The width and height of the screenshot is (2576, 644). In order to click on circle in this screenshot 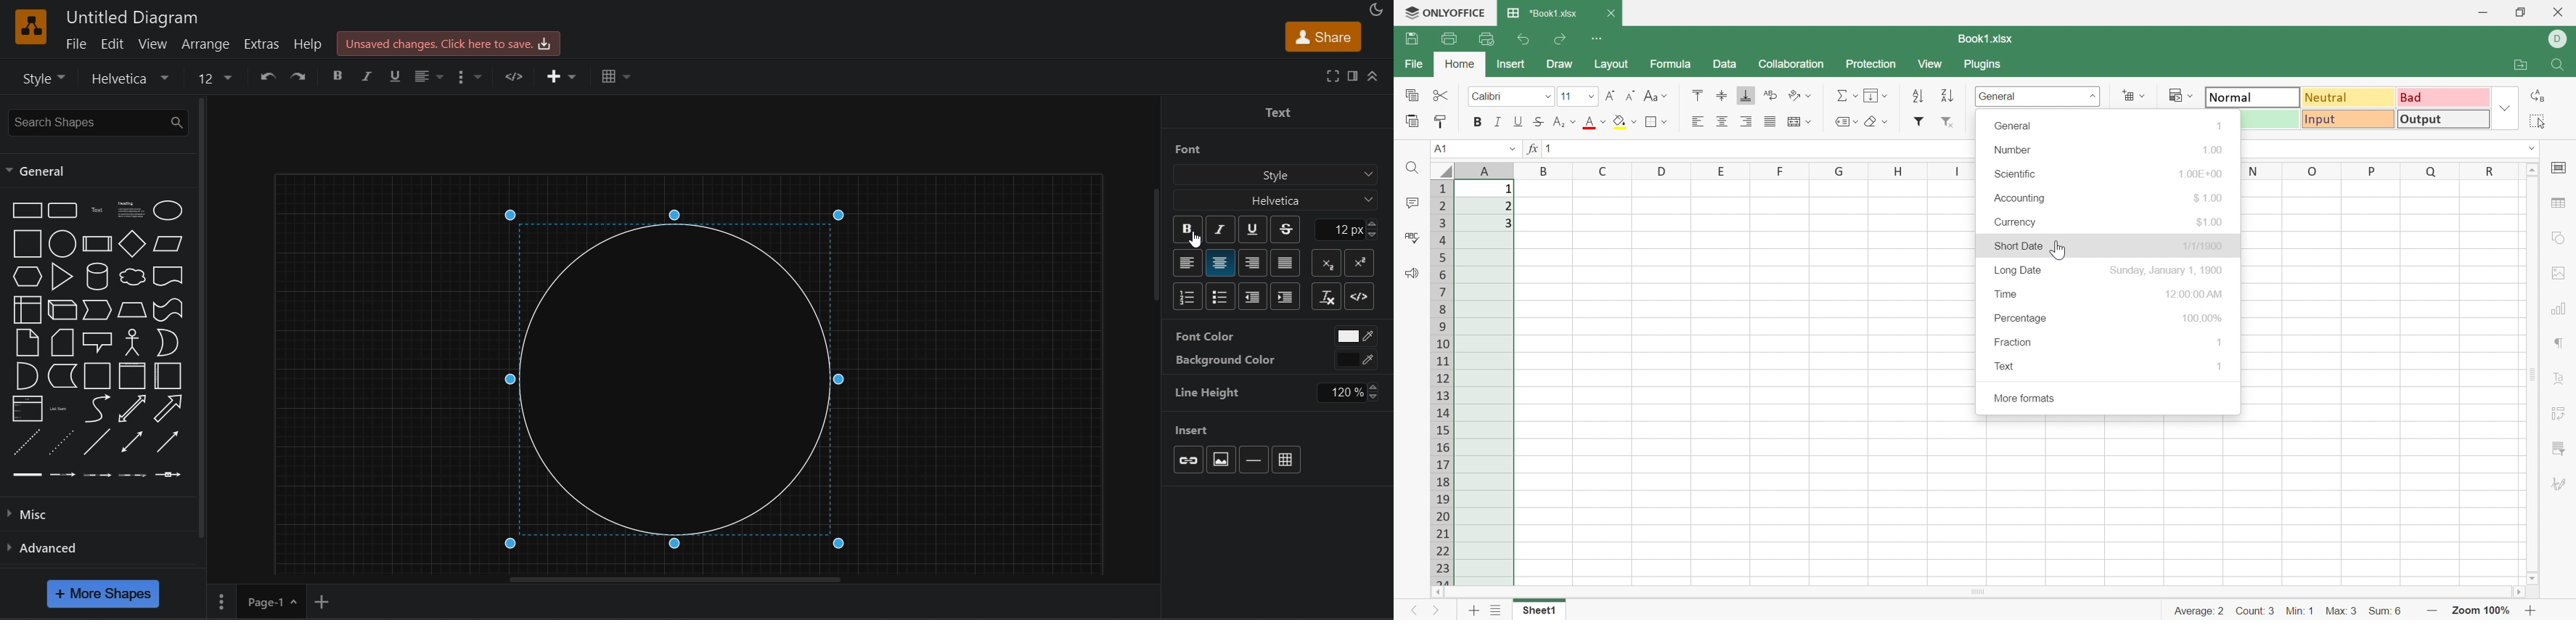, I will do `click(668, 372)`.